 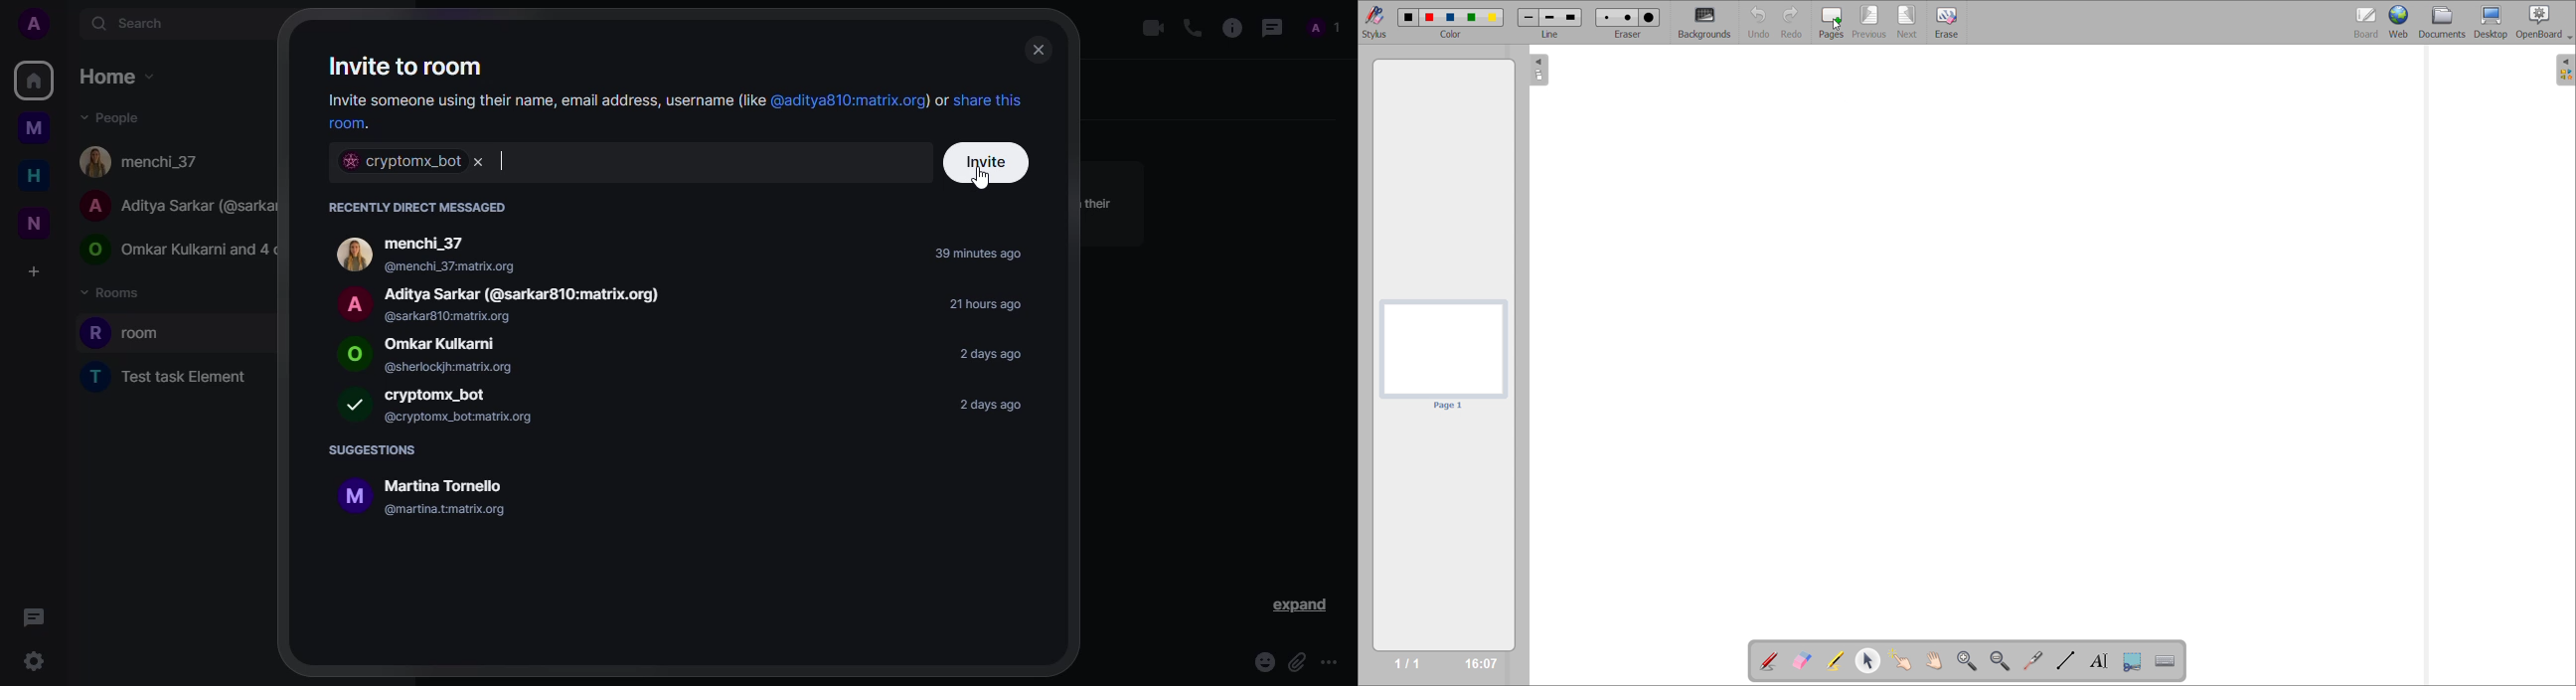 What do you see at coordinates (34, 176) in the screenshot?
I see `home` at bounding box center [34, 176].